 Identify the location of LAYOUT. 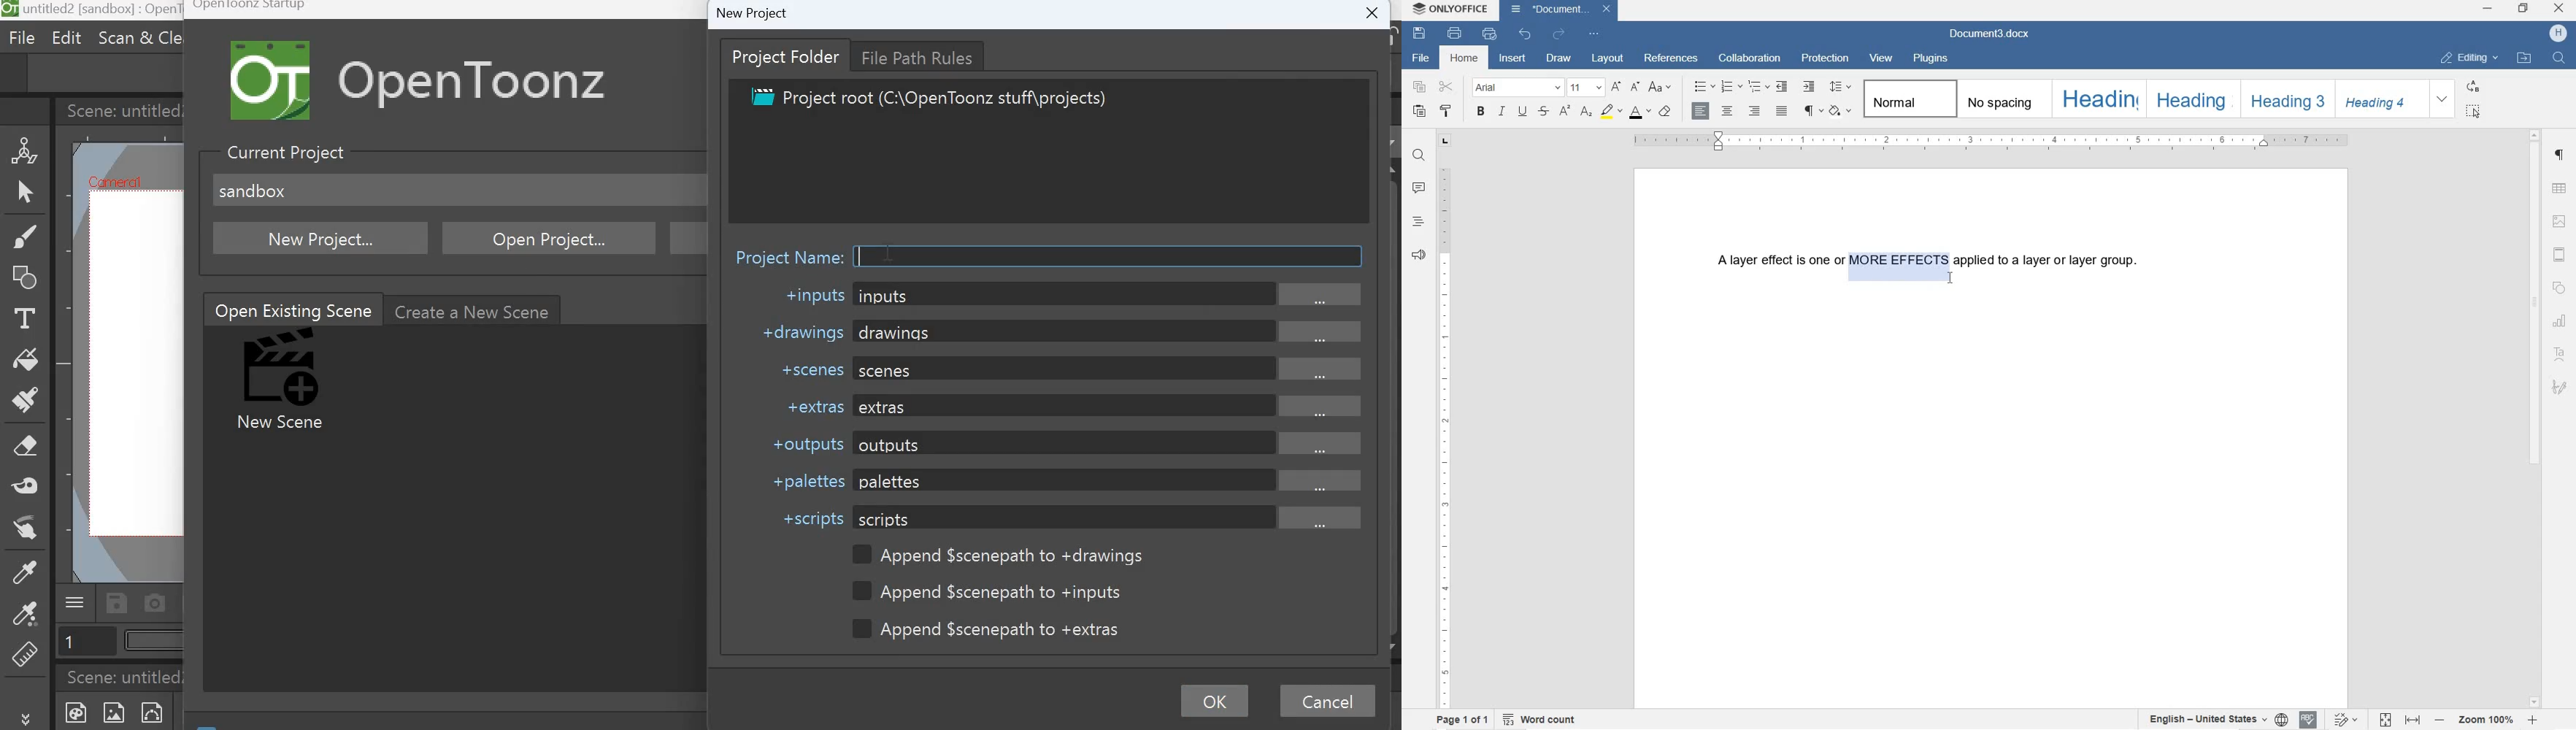
(1608, 57).